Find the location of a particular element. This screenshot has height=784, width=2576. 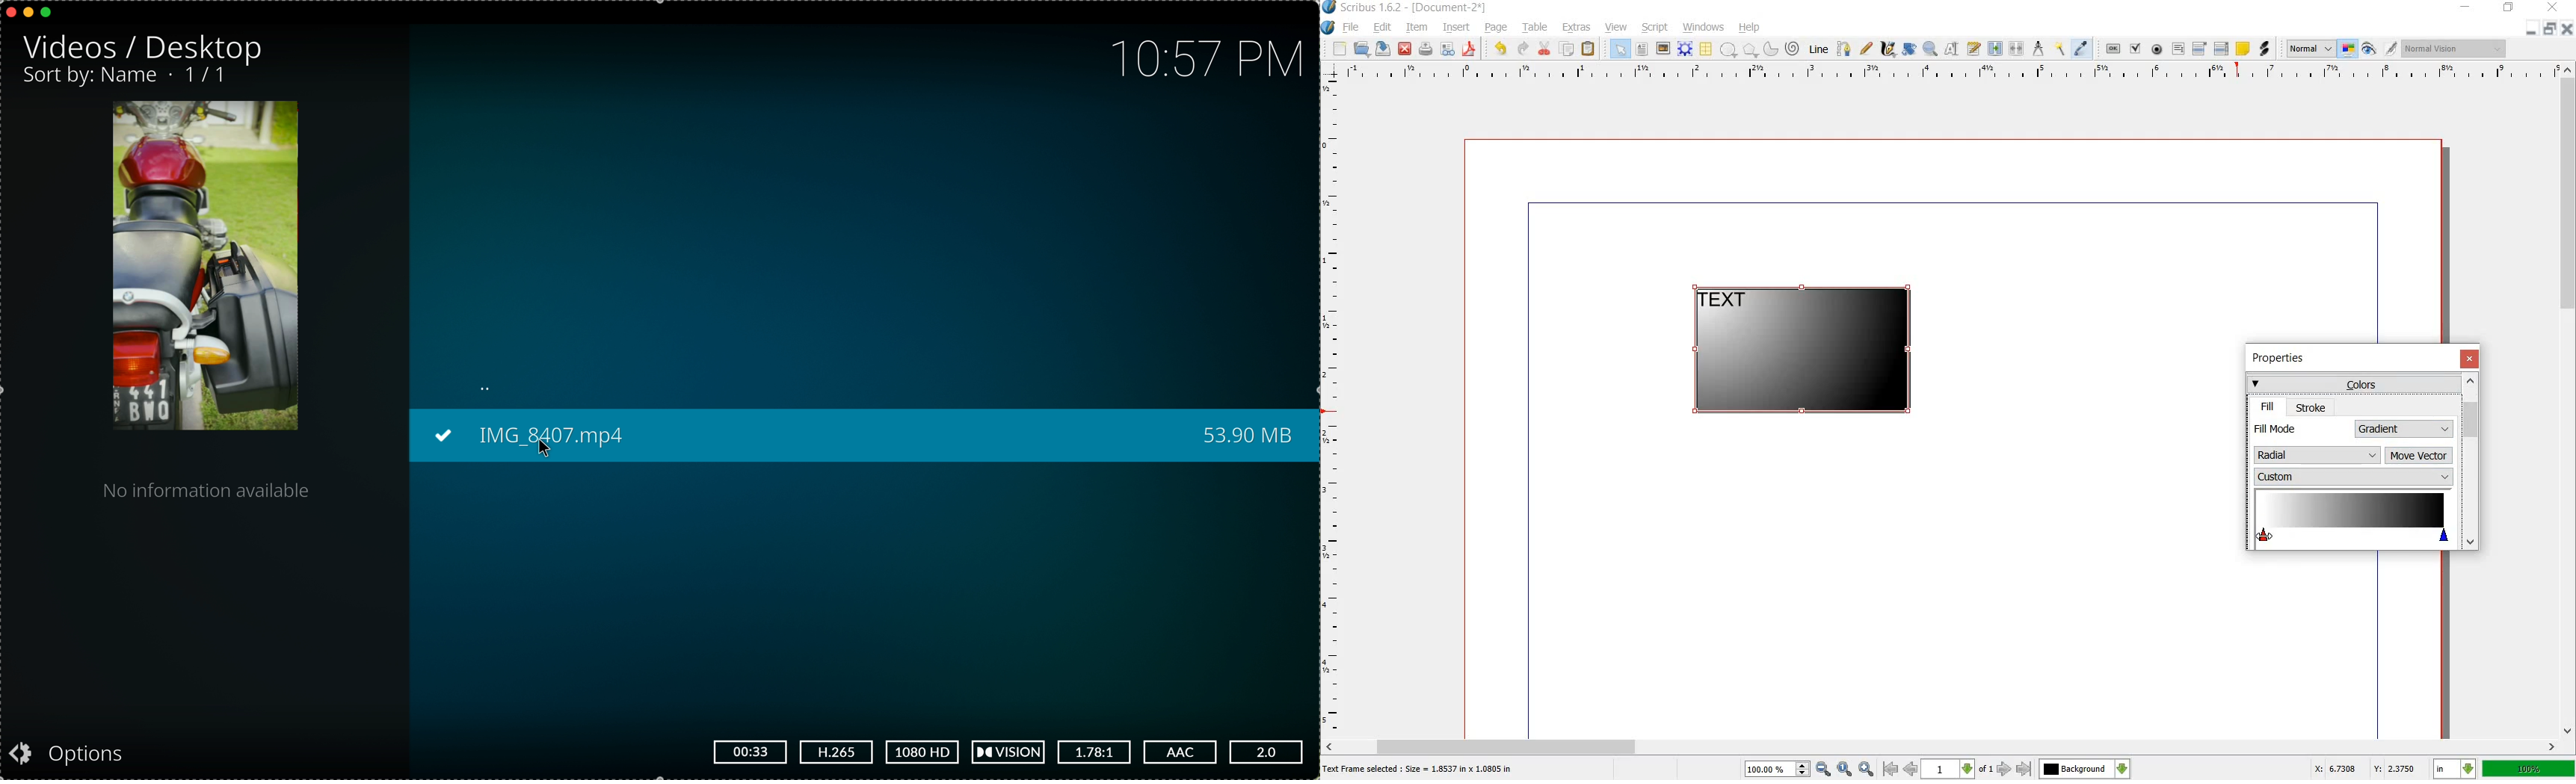

100% is located at coordinates (1769, 769).